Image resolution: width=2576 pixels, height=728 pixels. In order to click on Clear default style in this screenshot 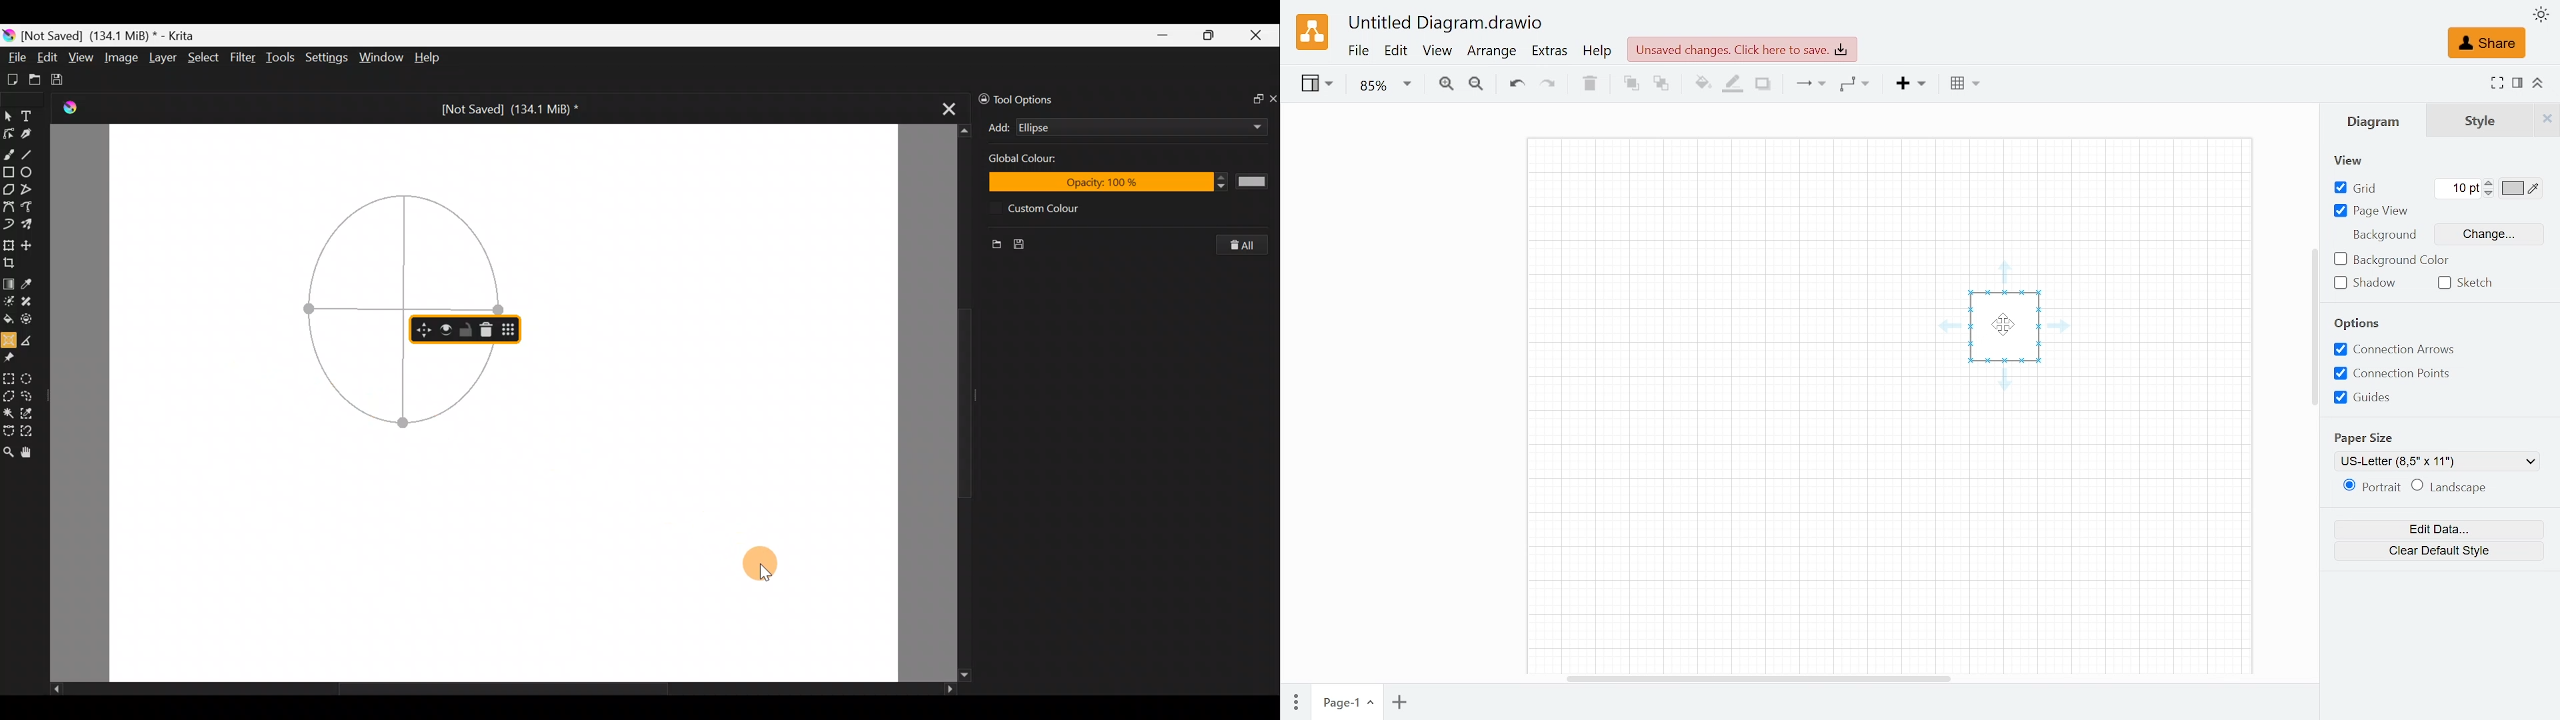, I will do `click(2430, 552)`.